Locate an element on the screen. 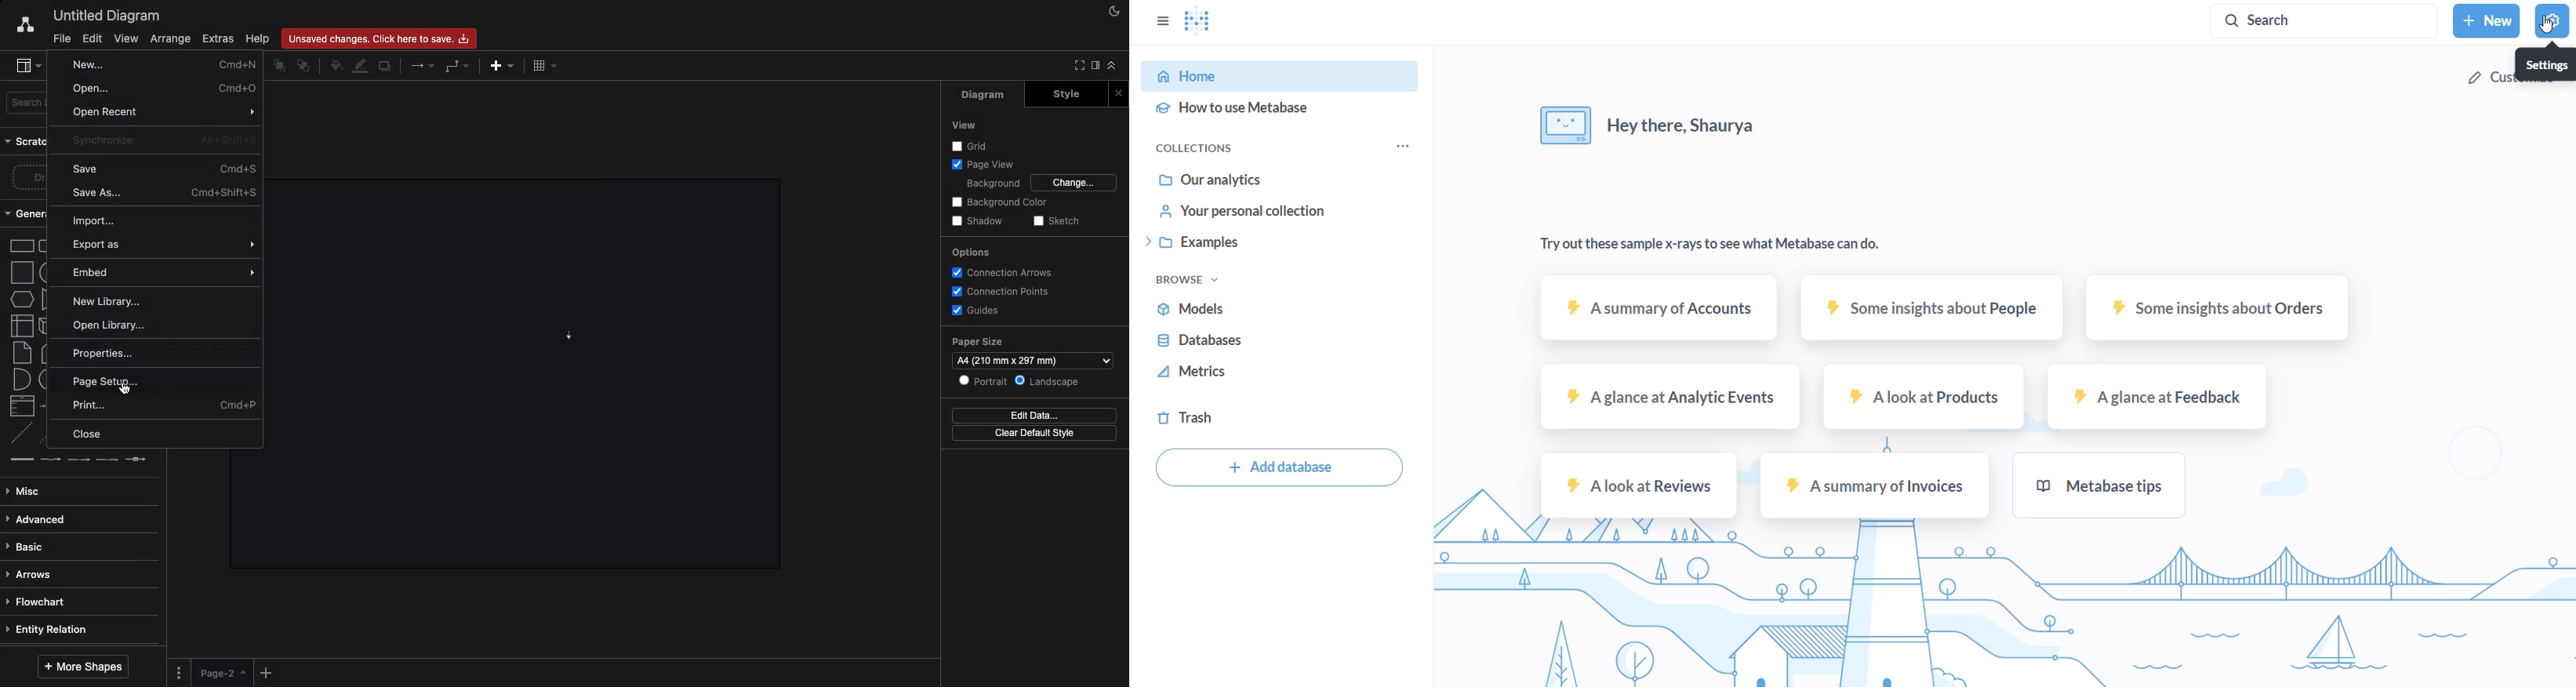 The width and height of the screenshot is (2576, 700). Add is located at coordinates (502, 65).